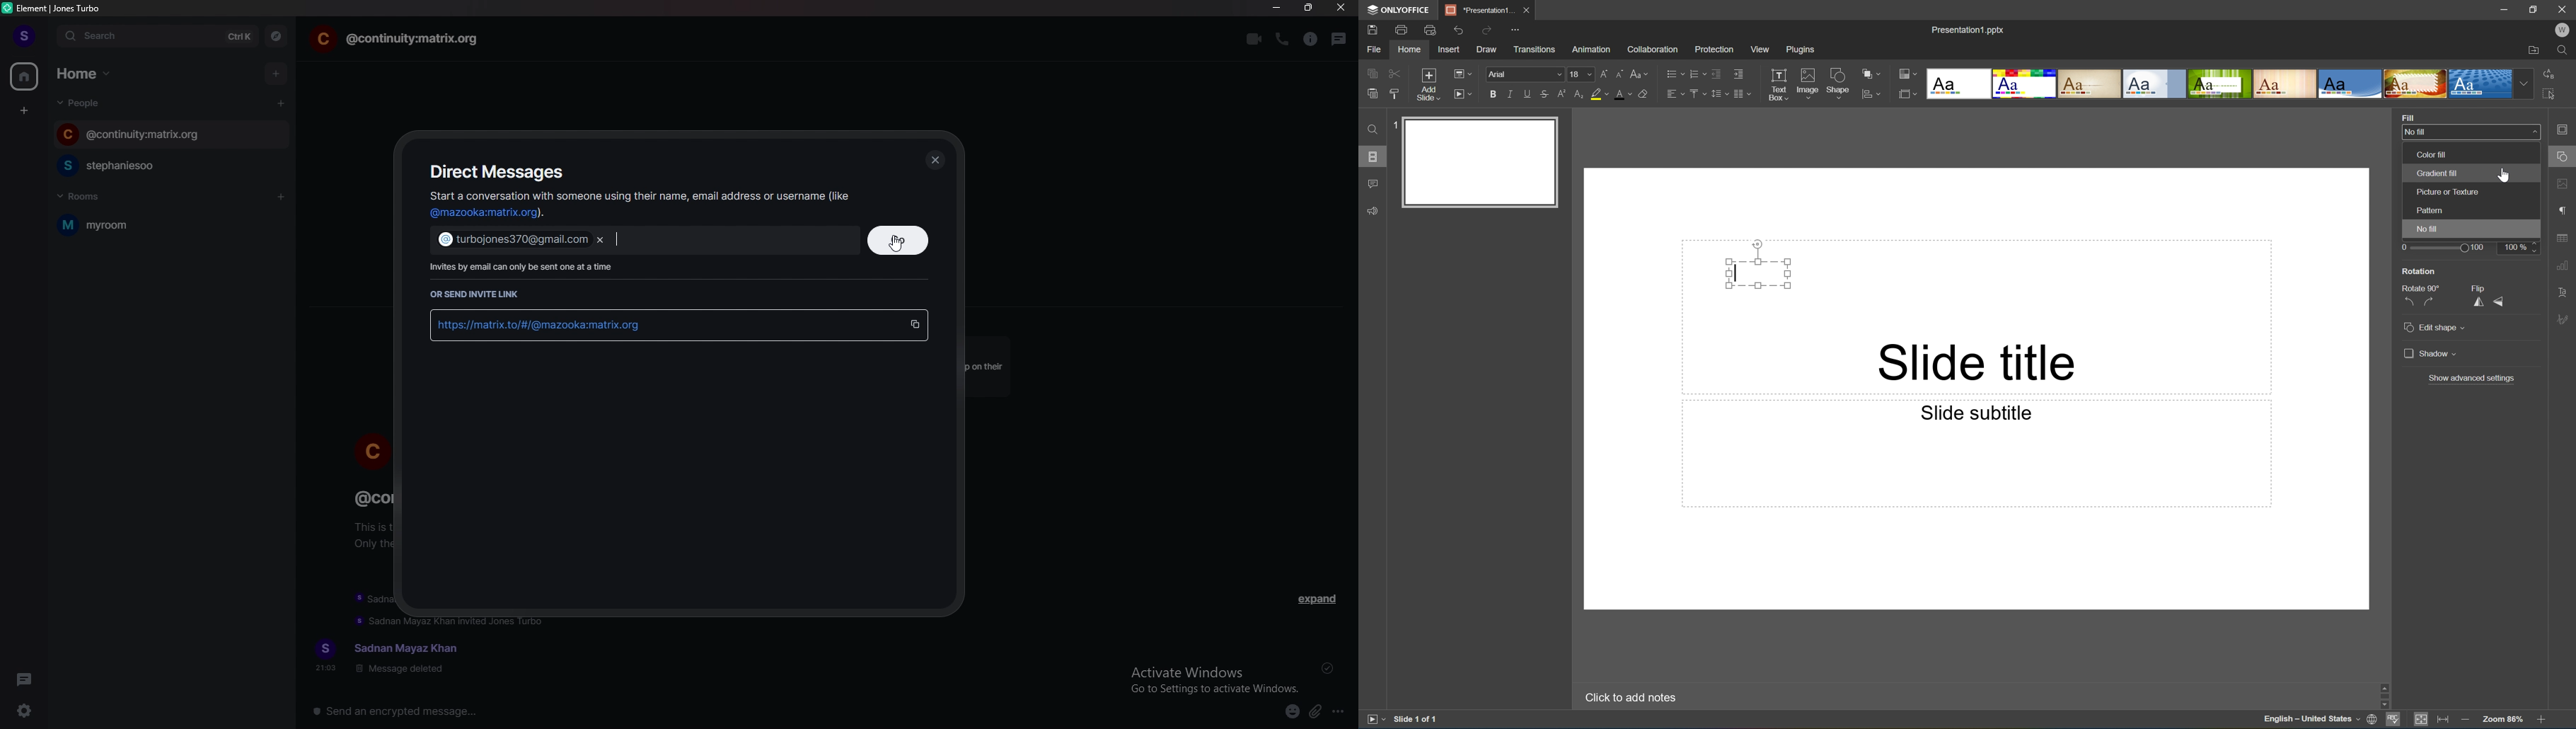 The width and height of the screenshot is (2576, 756). Describe the element at coordinates (2535, 8) in the screenshot. I see `Restore Down` at that location.